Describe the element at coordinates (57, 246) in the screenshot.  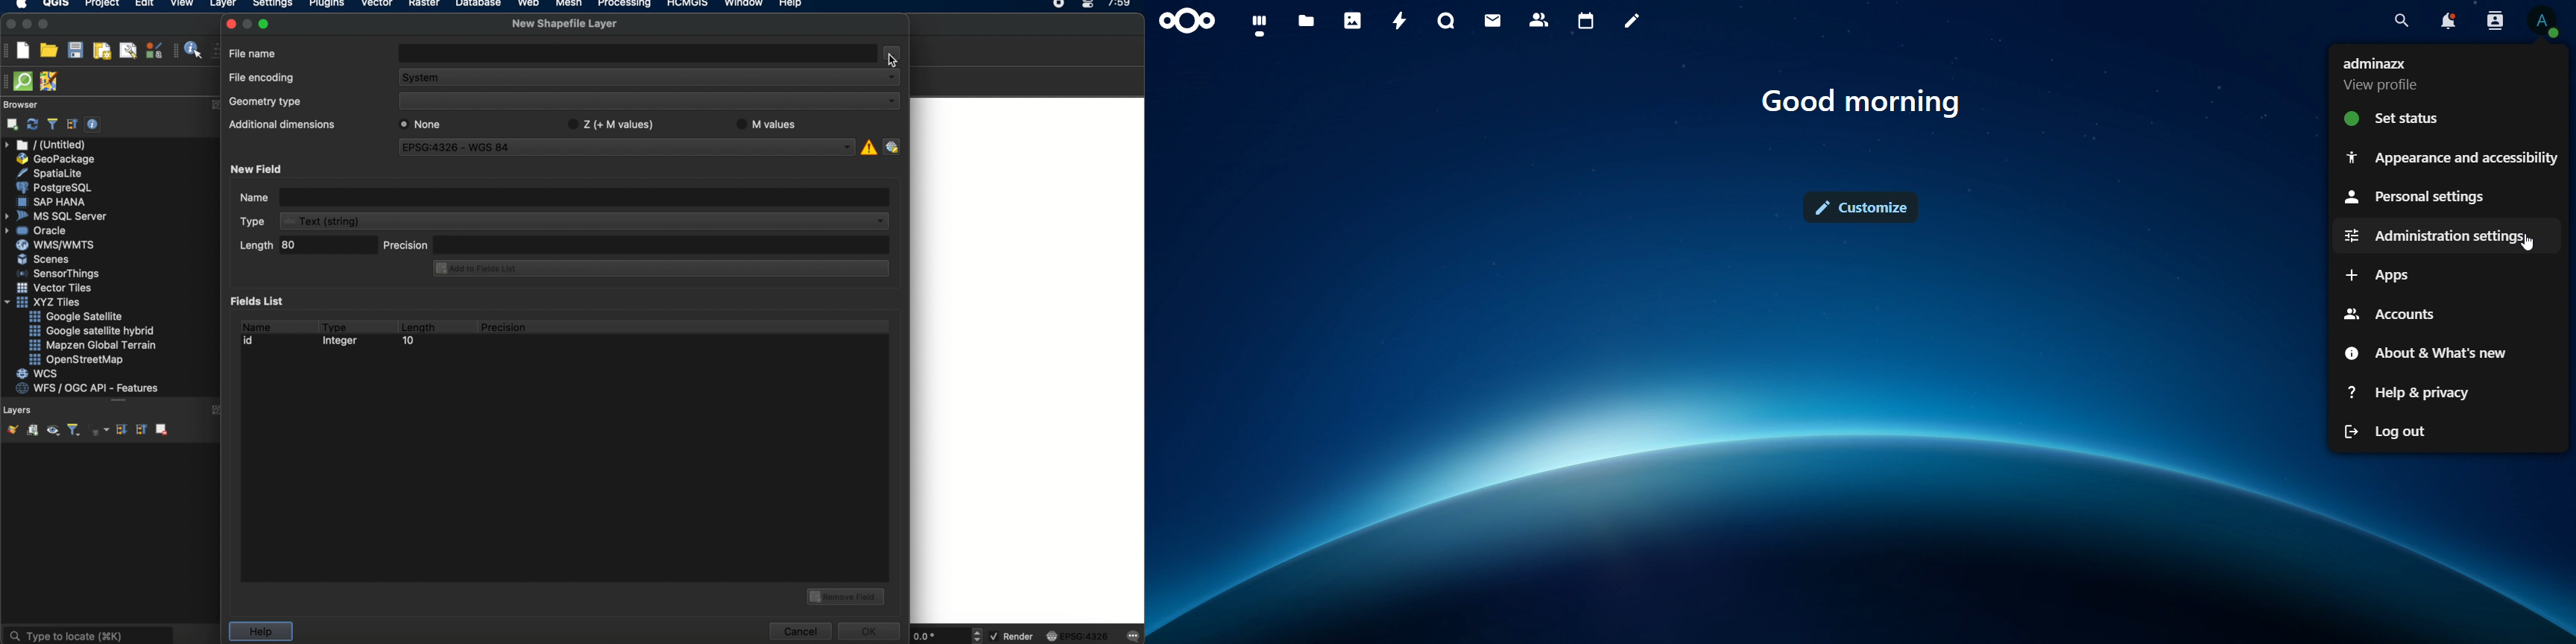
I see `was/wmts` at that location.